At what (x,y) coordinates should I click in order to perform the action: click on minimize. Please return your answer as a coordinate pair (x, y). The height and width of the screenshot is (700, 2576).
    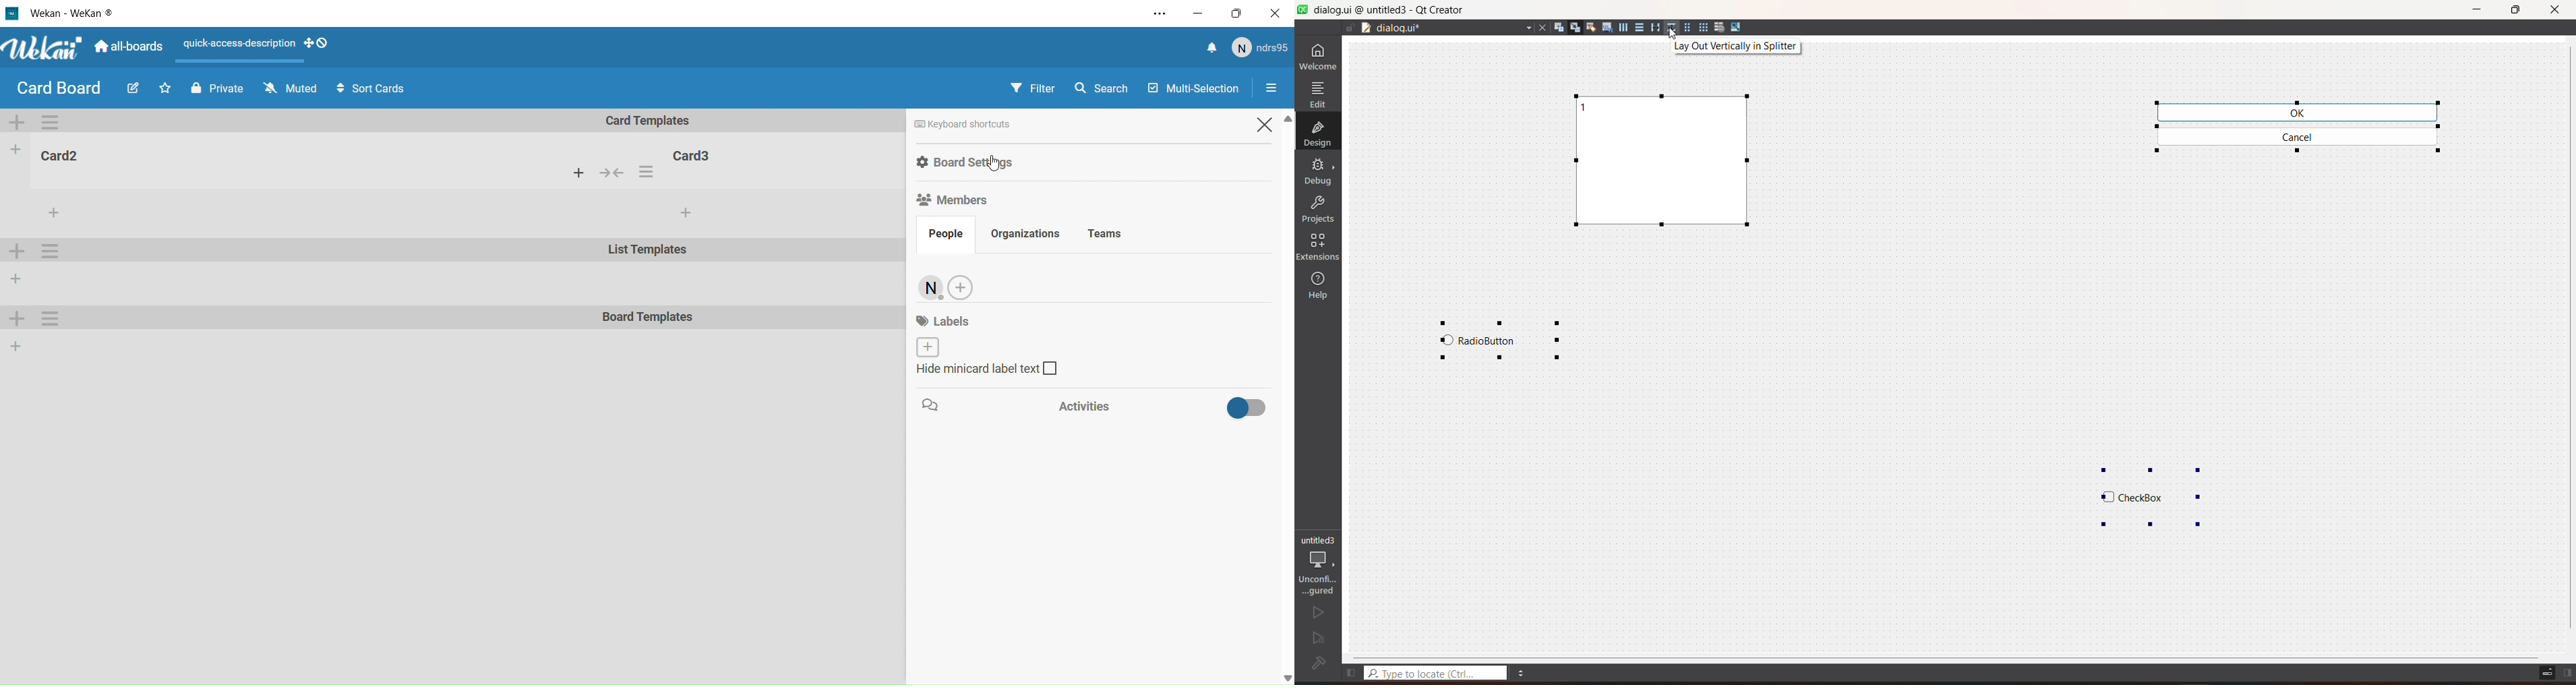
    Looking at the image, I should click on (2476, 11).